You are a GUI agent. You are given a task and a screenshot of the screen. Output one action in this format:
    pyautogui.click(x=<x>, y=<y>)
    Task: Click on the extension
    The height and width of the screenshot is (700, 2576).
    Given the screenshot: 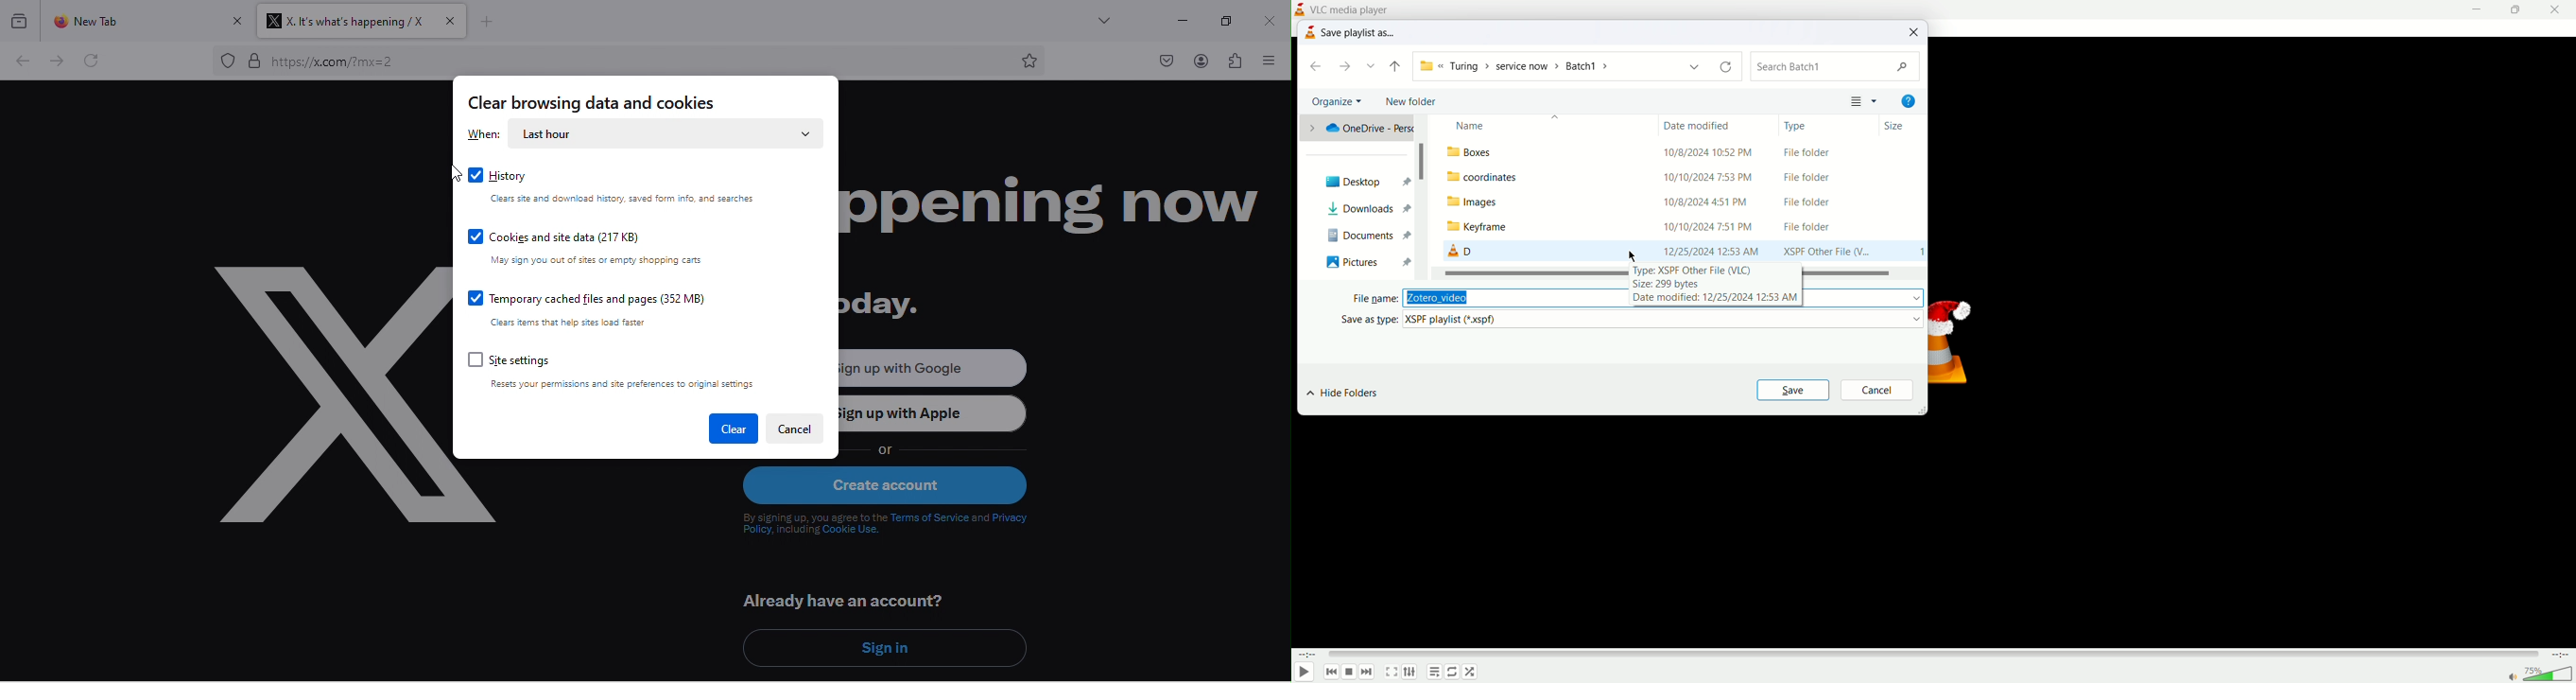 What is the action you would take?
    pyautogui.click(x=1236, y=61)
    